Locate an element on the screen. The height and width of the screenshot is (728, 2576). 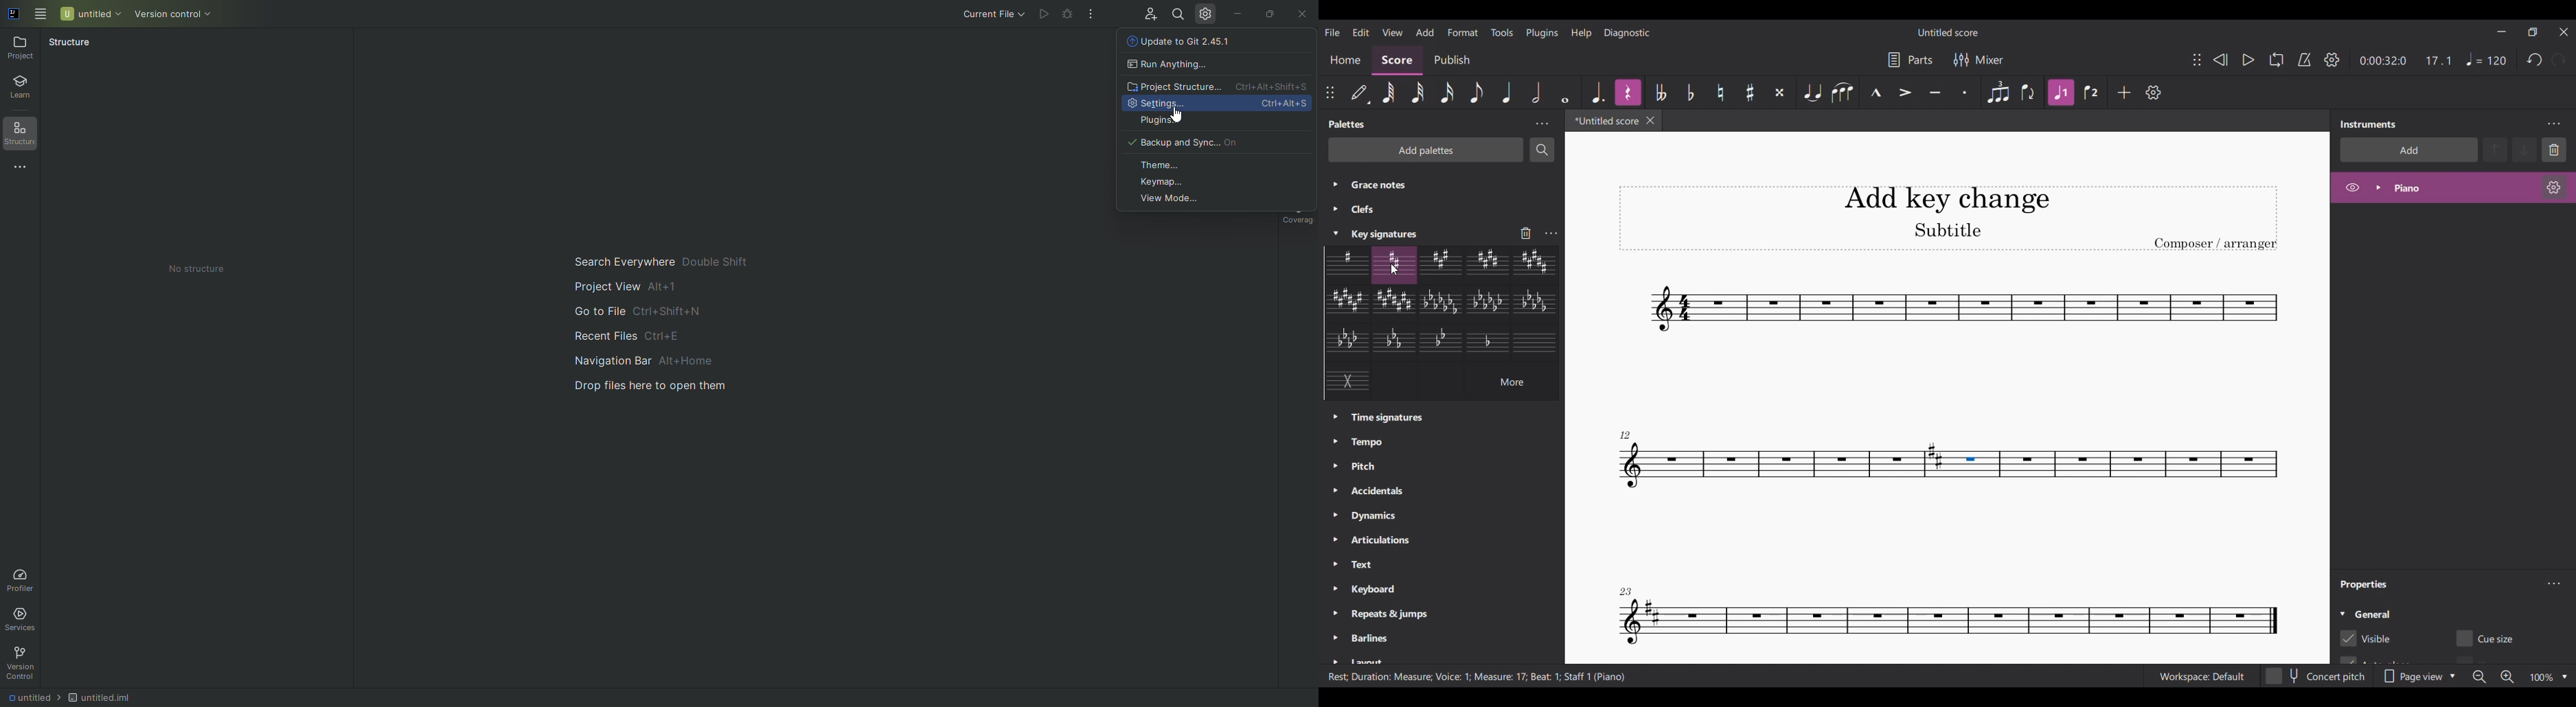
View menu is located at coordinates (1392, 31).